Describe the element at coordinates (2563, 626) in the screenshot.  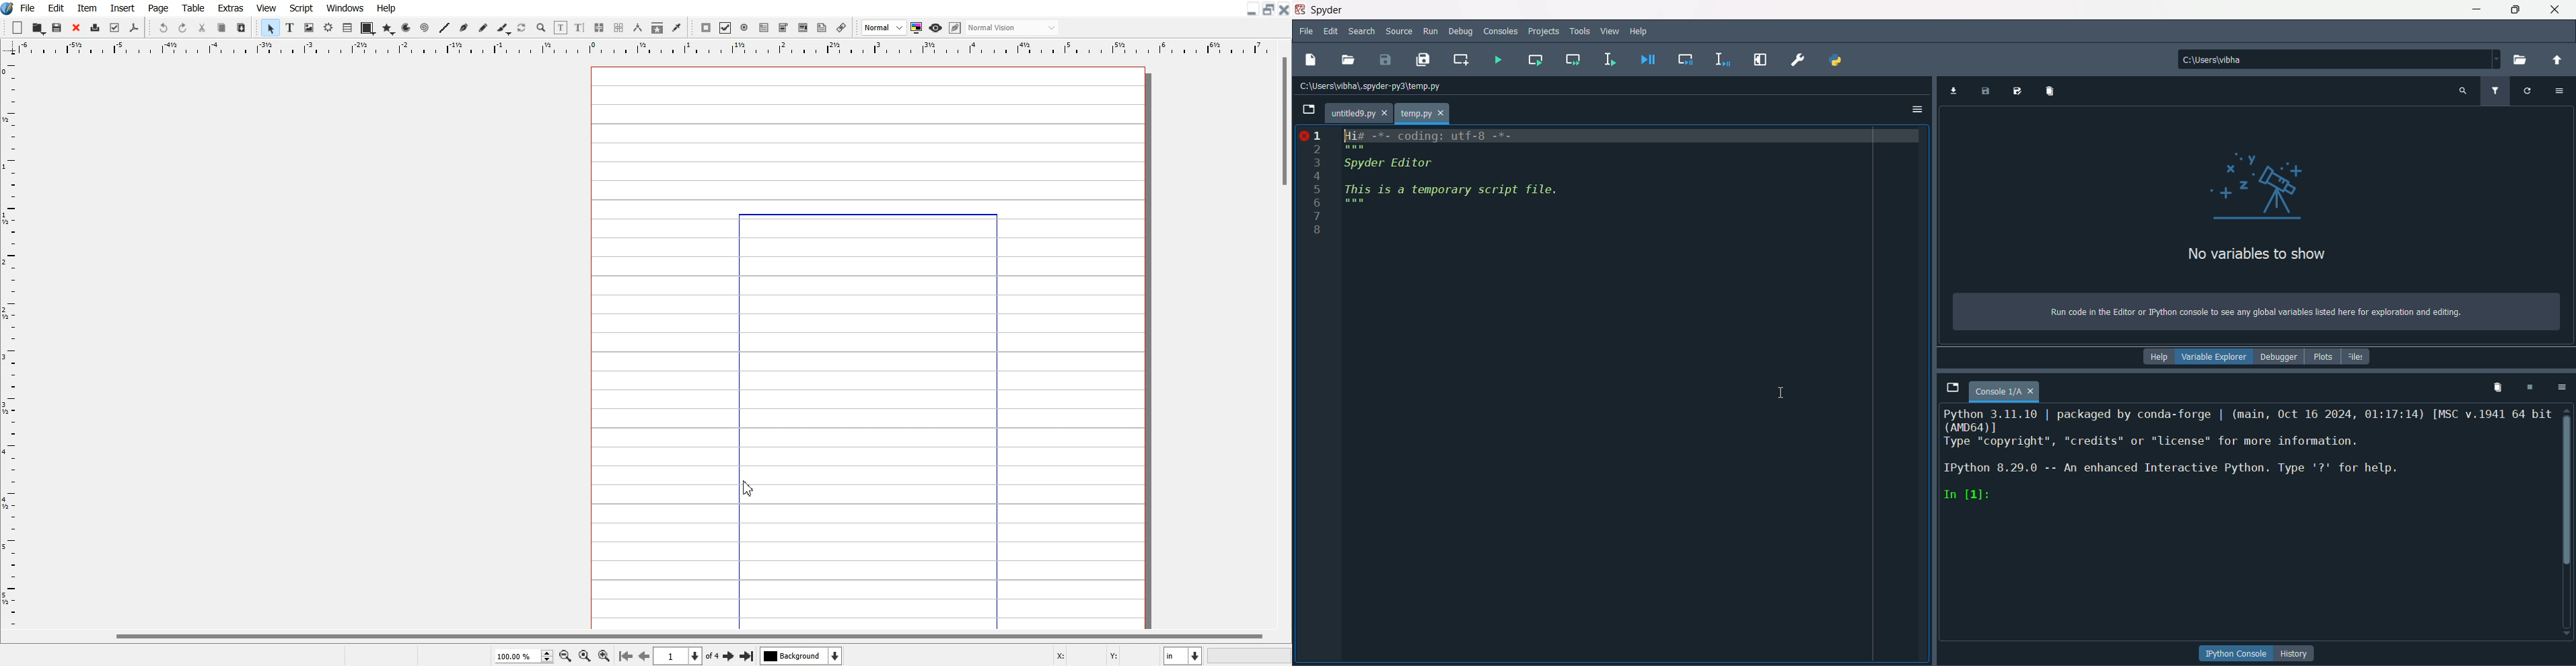
I see `Down` at that location.